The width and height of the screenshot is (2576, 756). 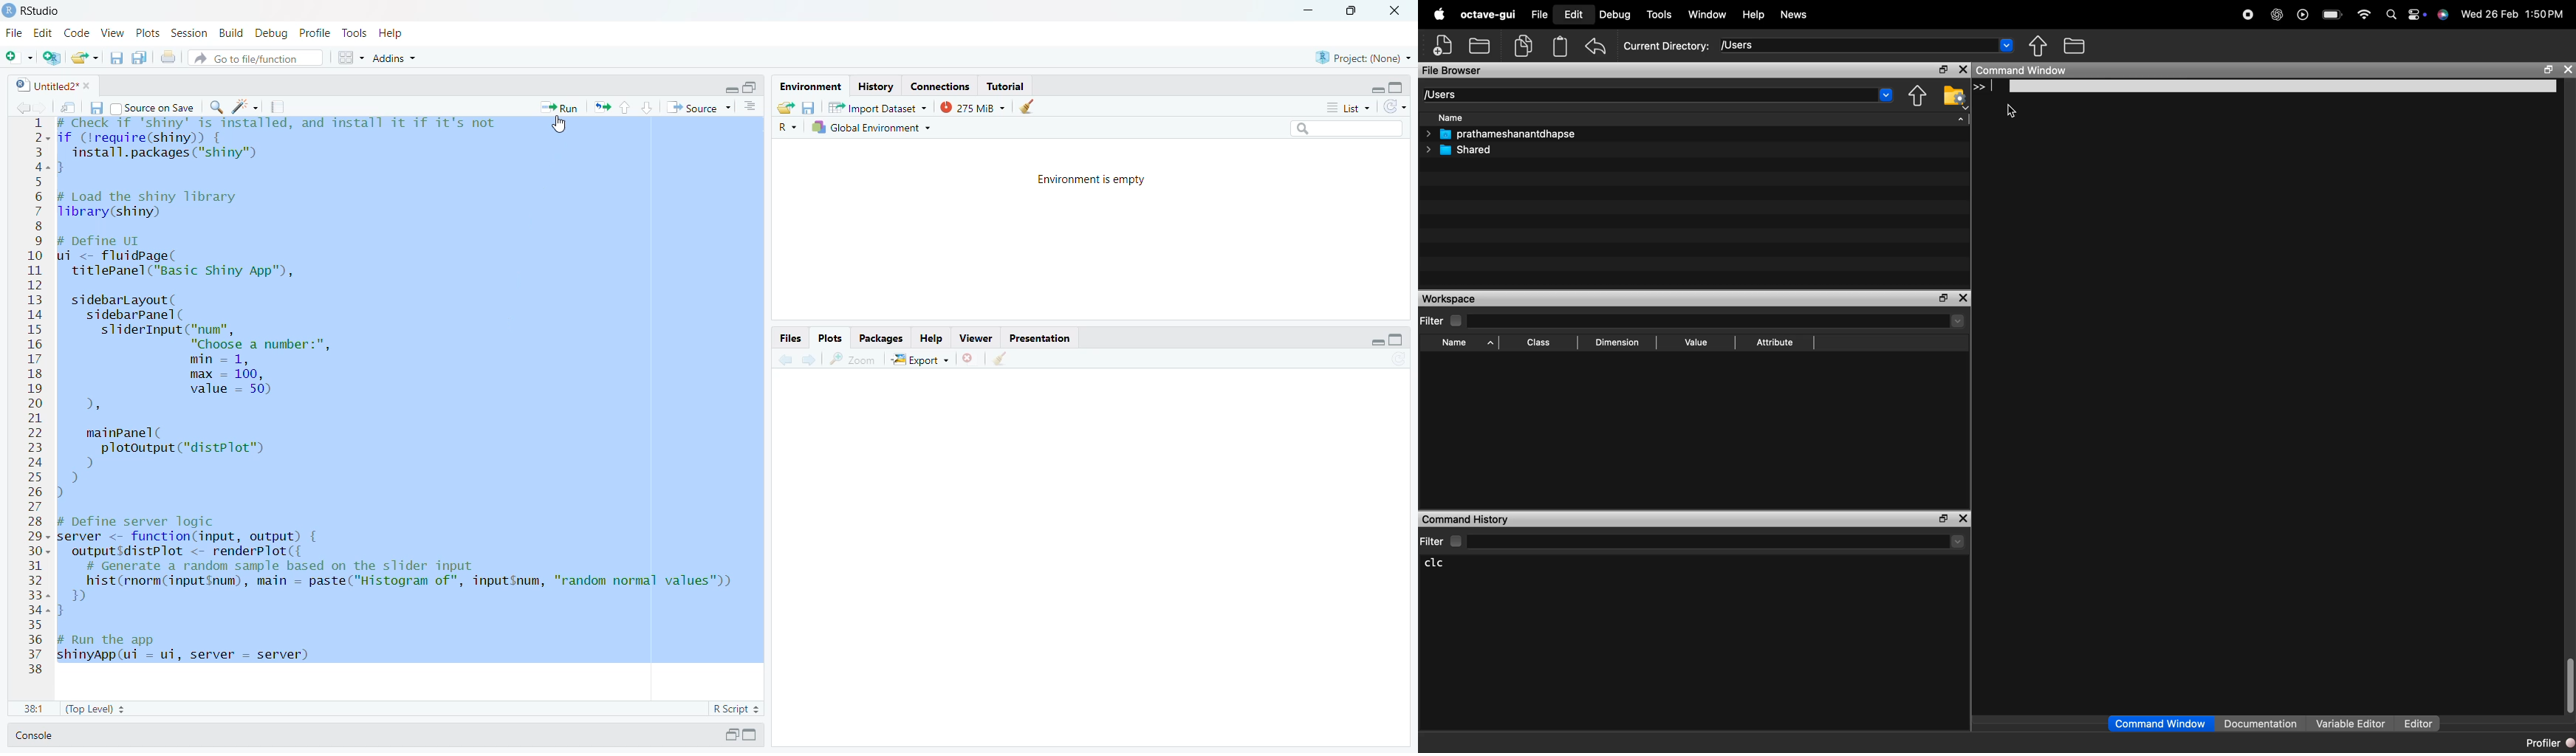 What do you see at coordinates (90, 85) in the screenshot?
I see `close` at bounding box center [90, 85].